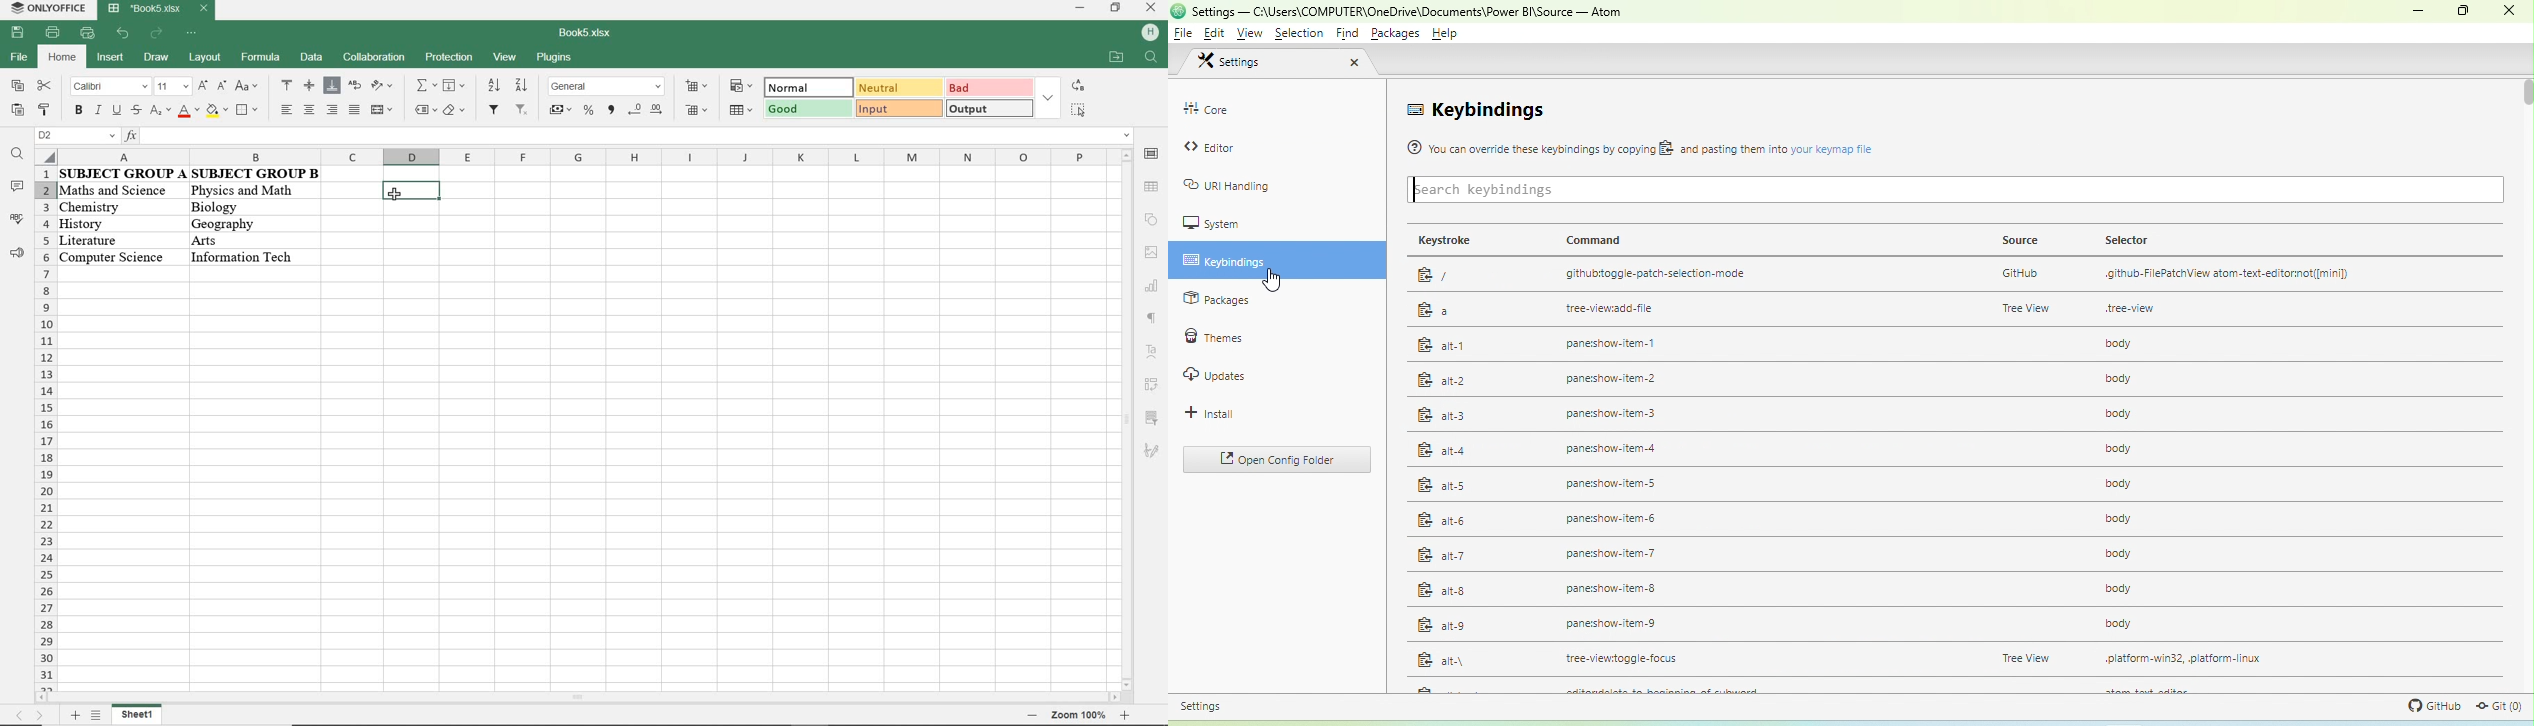  Describe the element at coordinates (190, 111) in the screenshot. I see `font color` at that location.